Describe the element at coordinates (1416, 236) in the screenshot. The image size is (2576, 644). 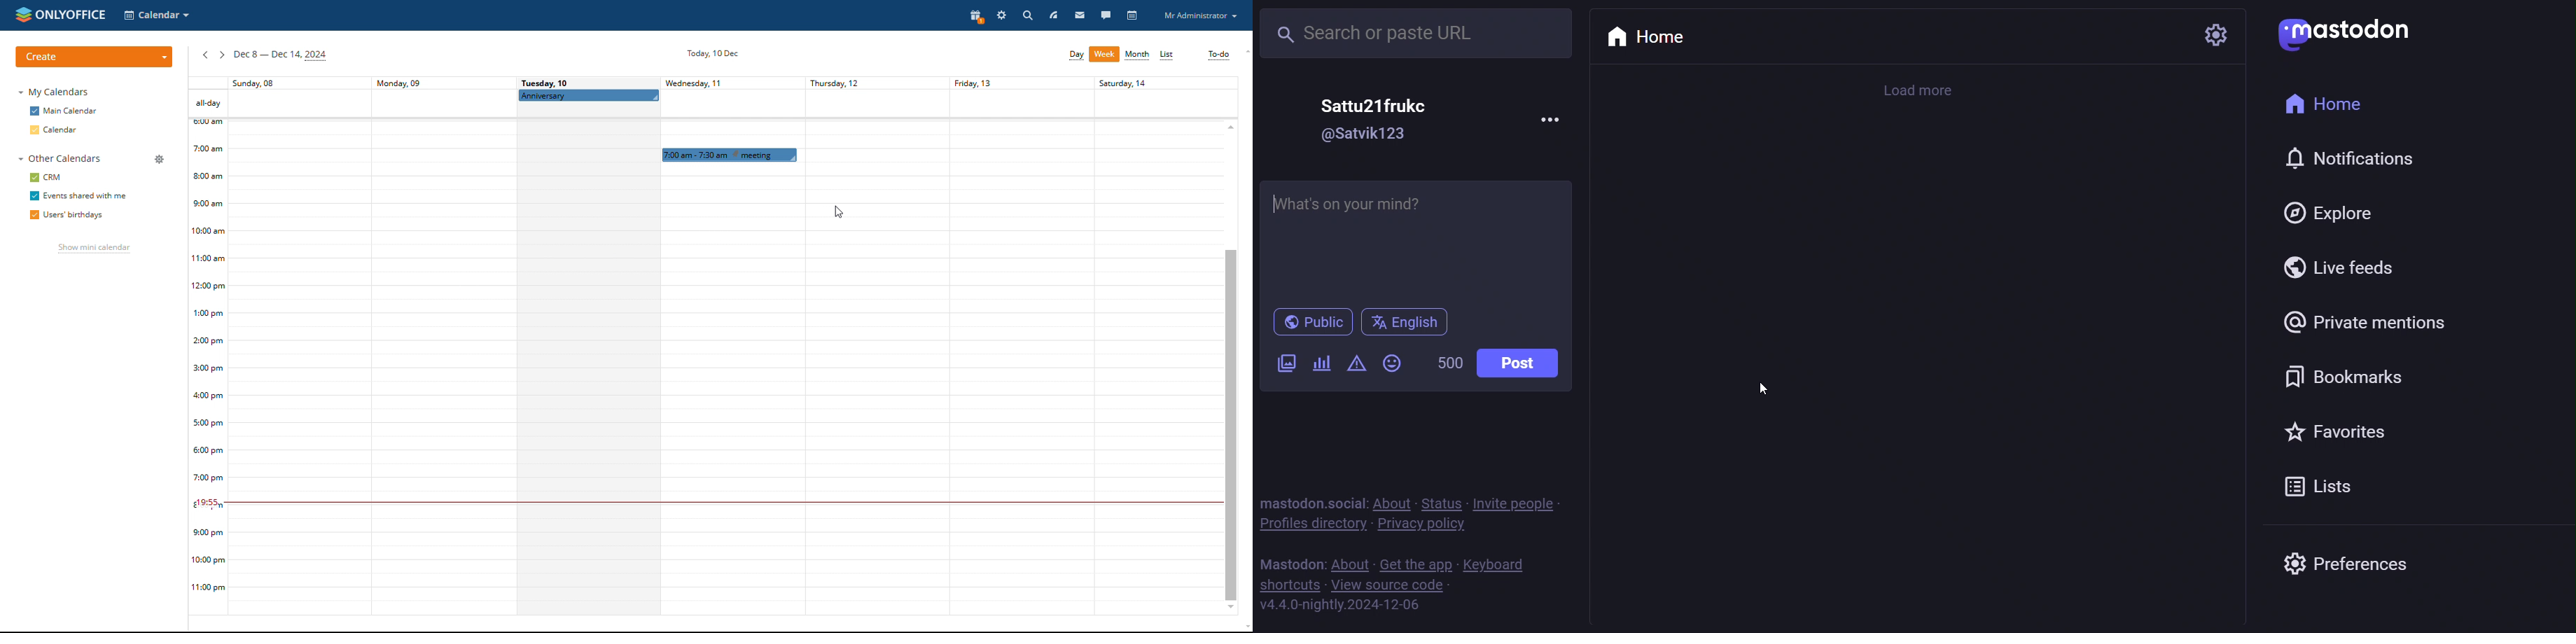
I see `write here` at that location.